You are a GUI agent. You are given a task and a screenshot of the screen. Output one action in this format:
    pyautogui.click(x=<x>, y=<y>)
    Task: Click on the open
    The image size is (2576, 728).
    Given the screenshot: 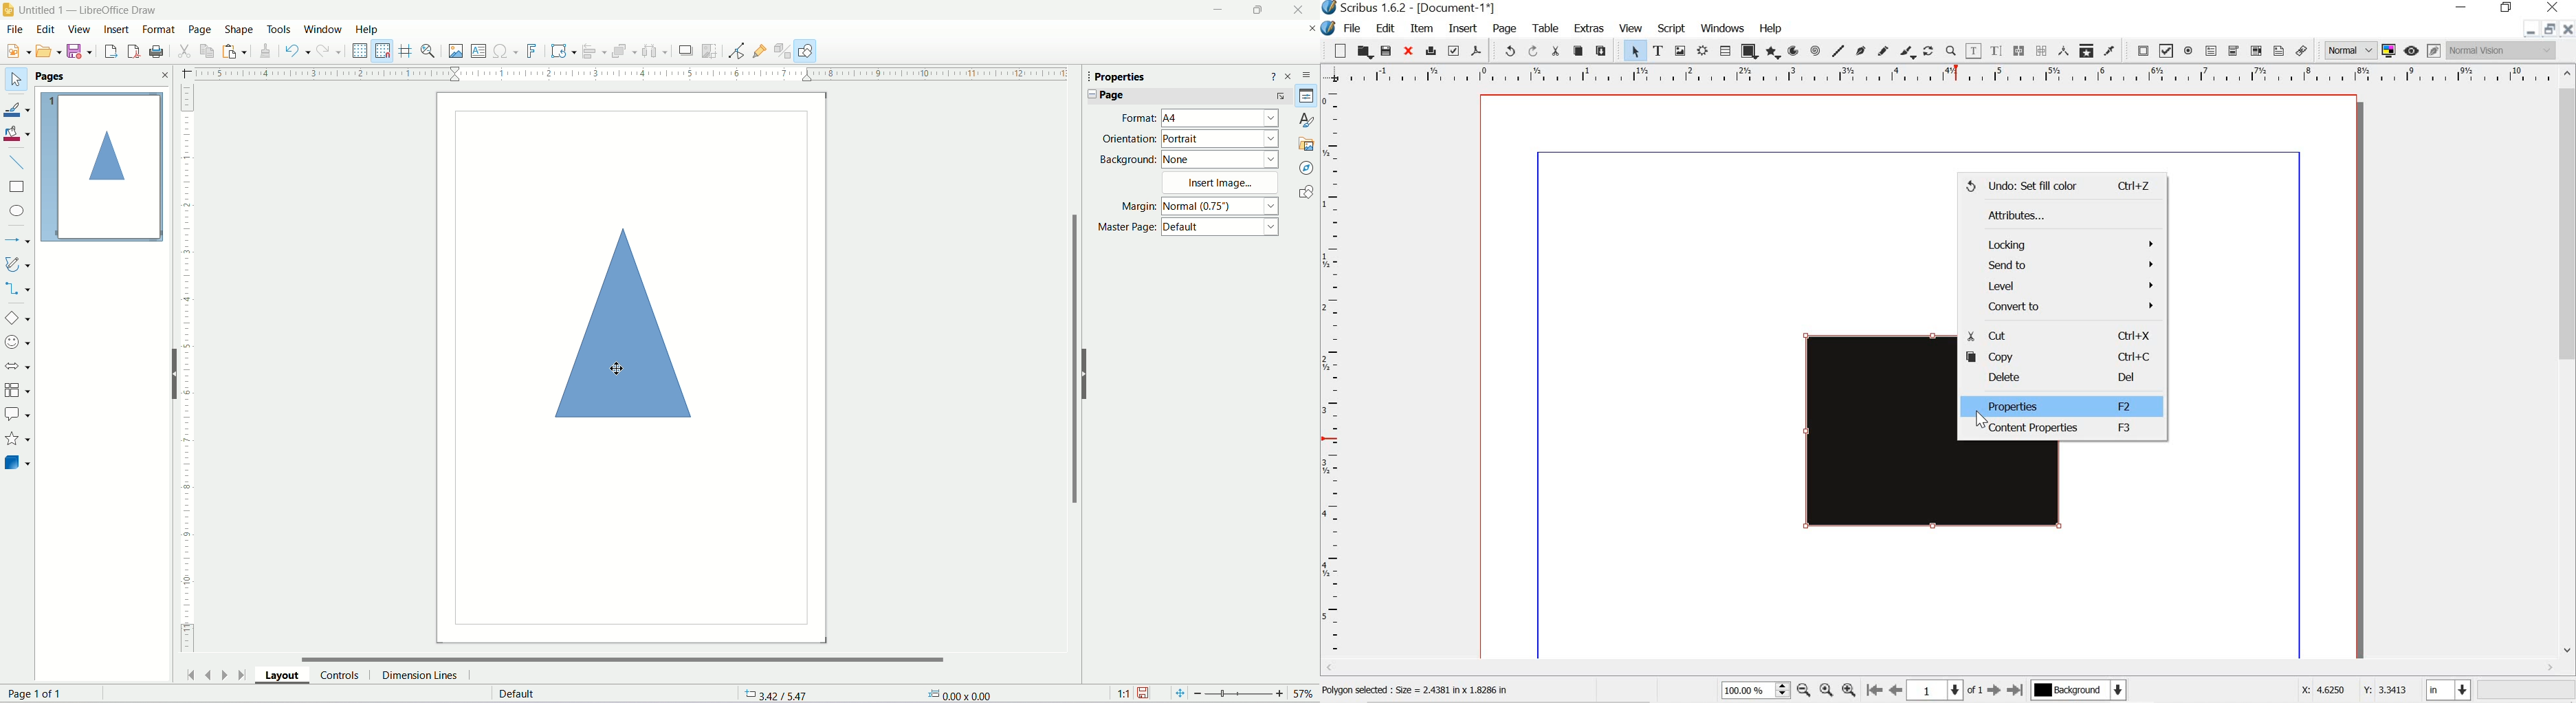 What is the action you would take?
    pyautogui.click(x=1363, y=50)
    